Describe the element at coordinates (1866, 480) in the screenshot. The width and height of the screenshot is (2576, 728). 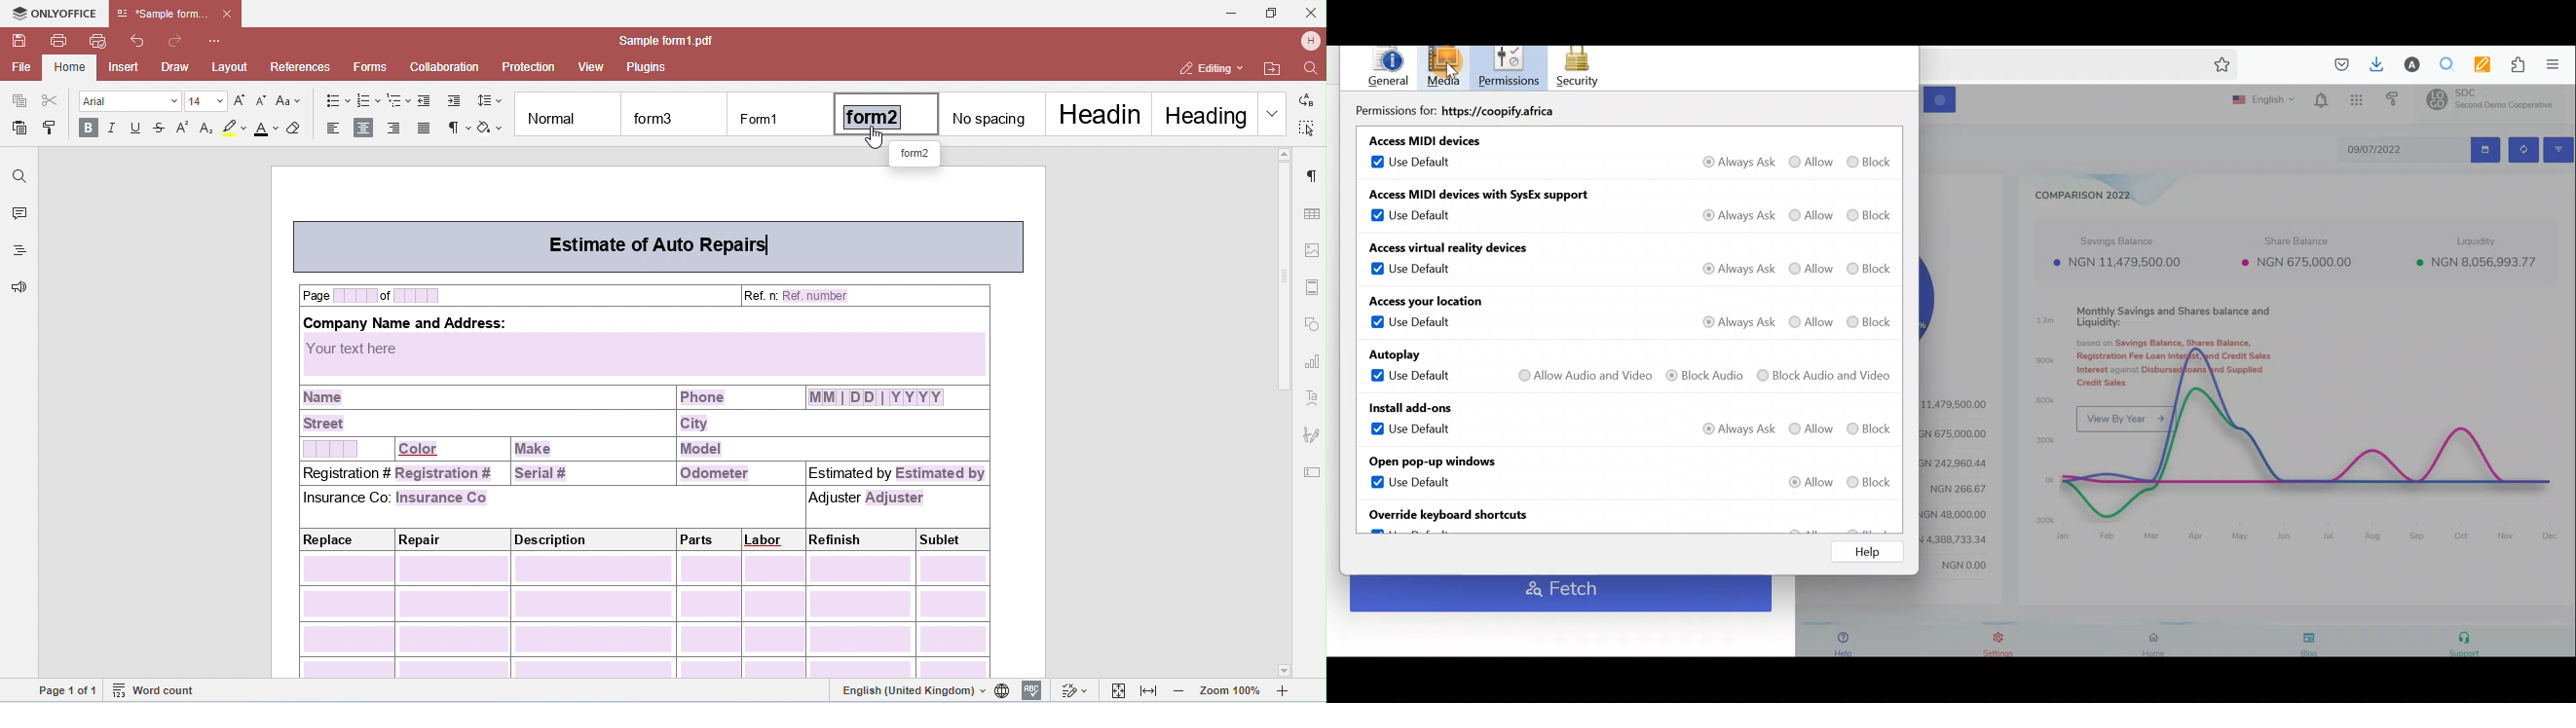
I see `Block` at that location.